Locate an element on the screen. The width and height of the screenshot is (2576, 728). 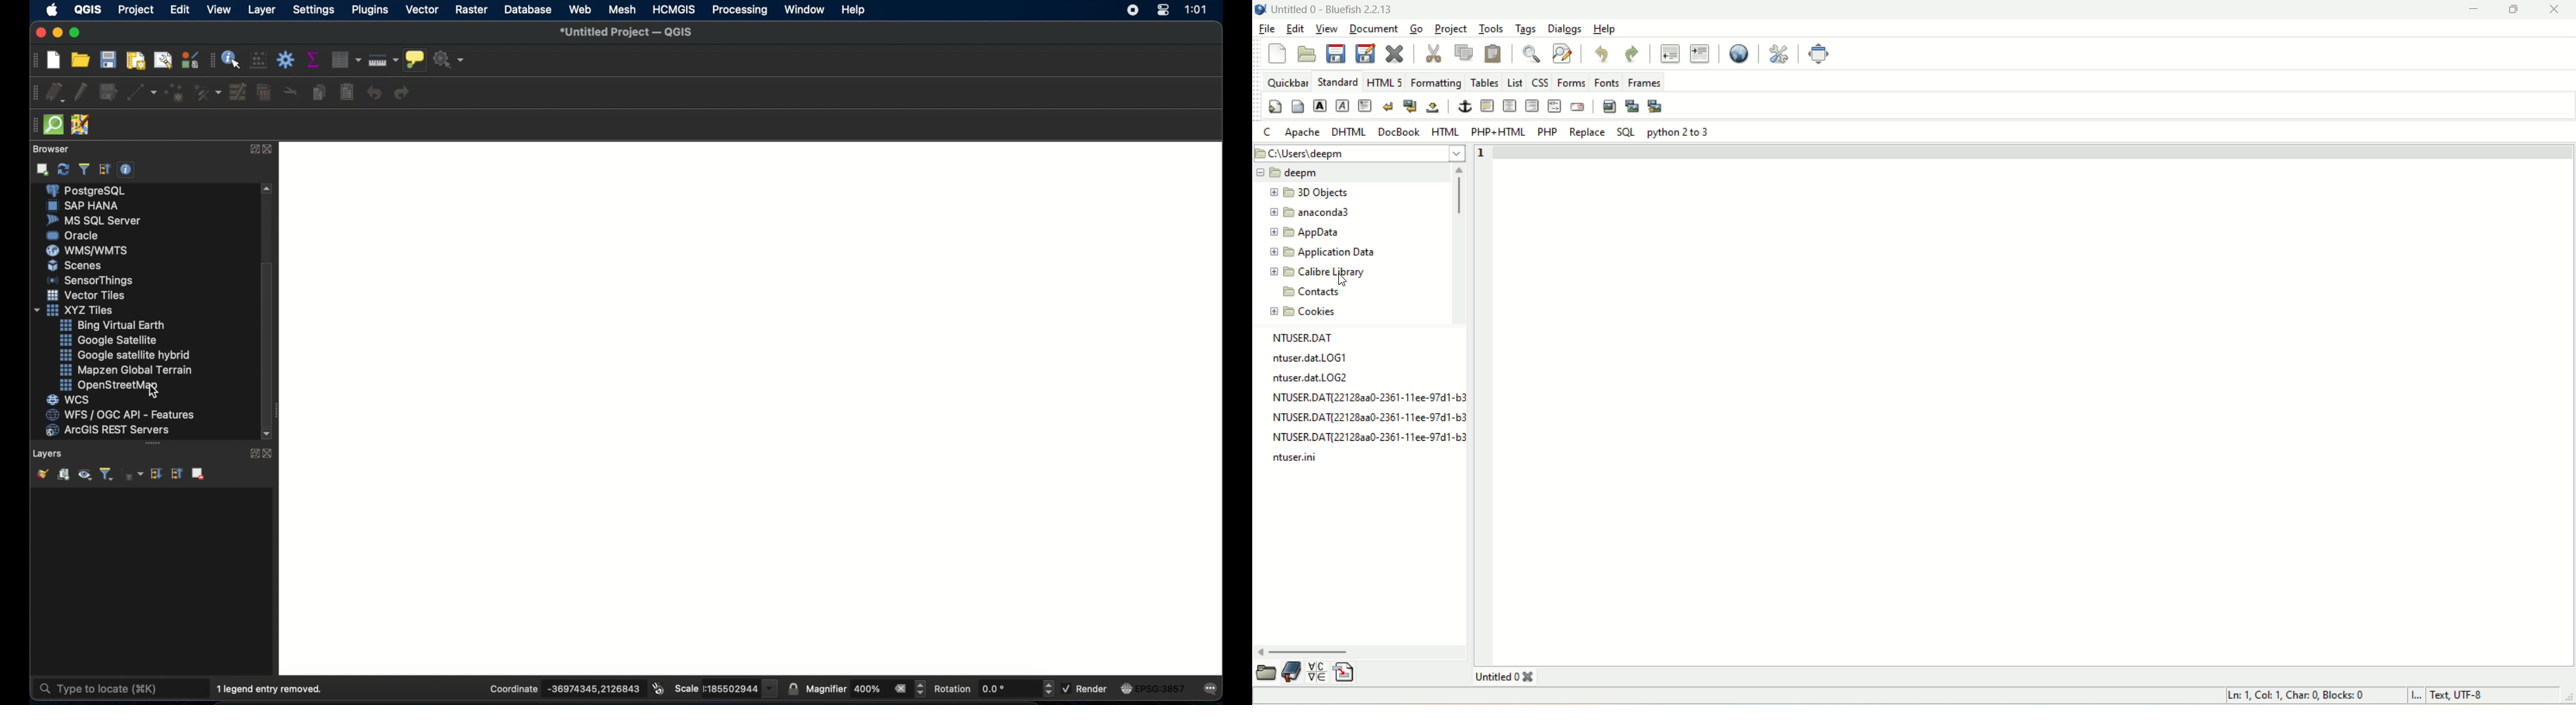
current crs is located at coordinates (1156, 689).